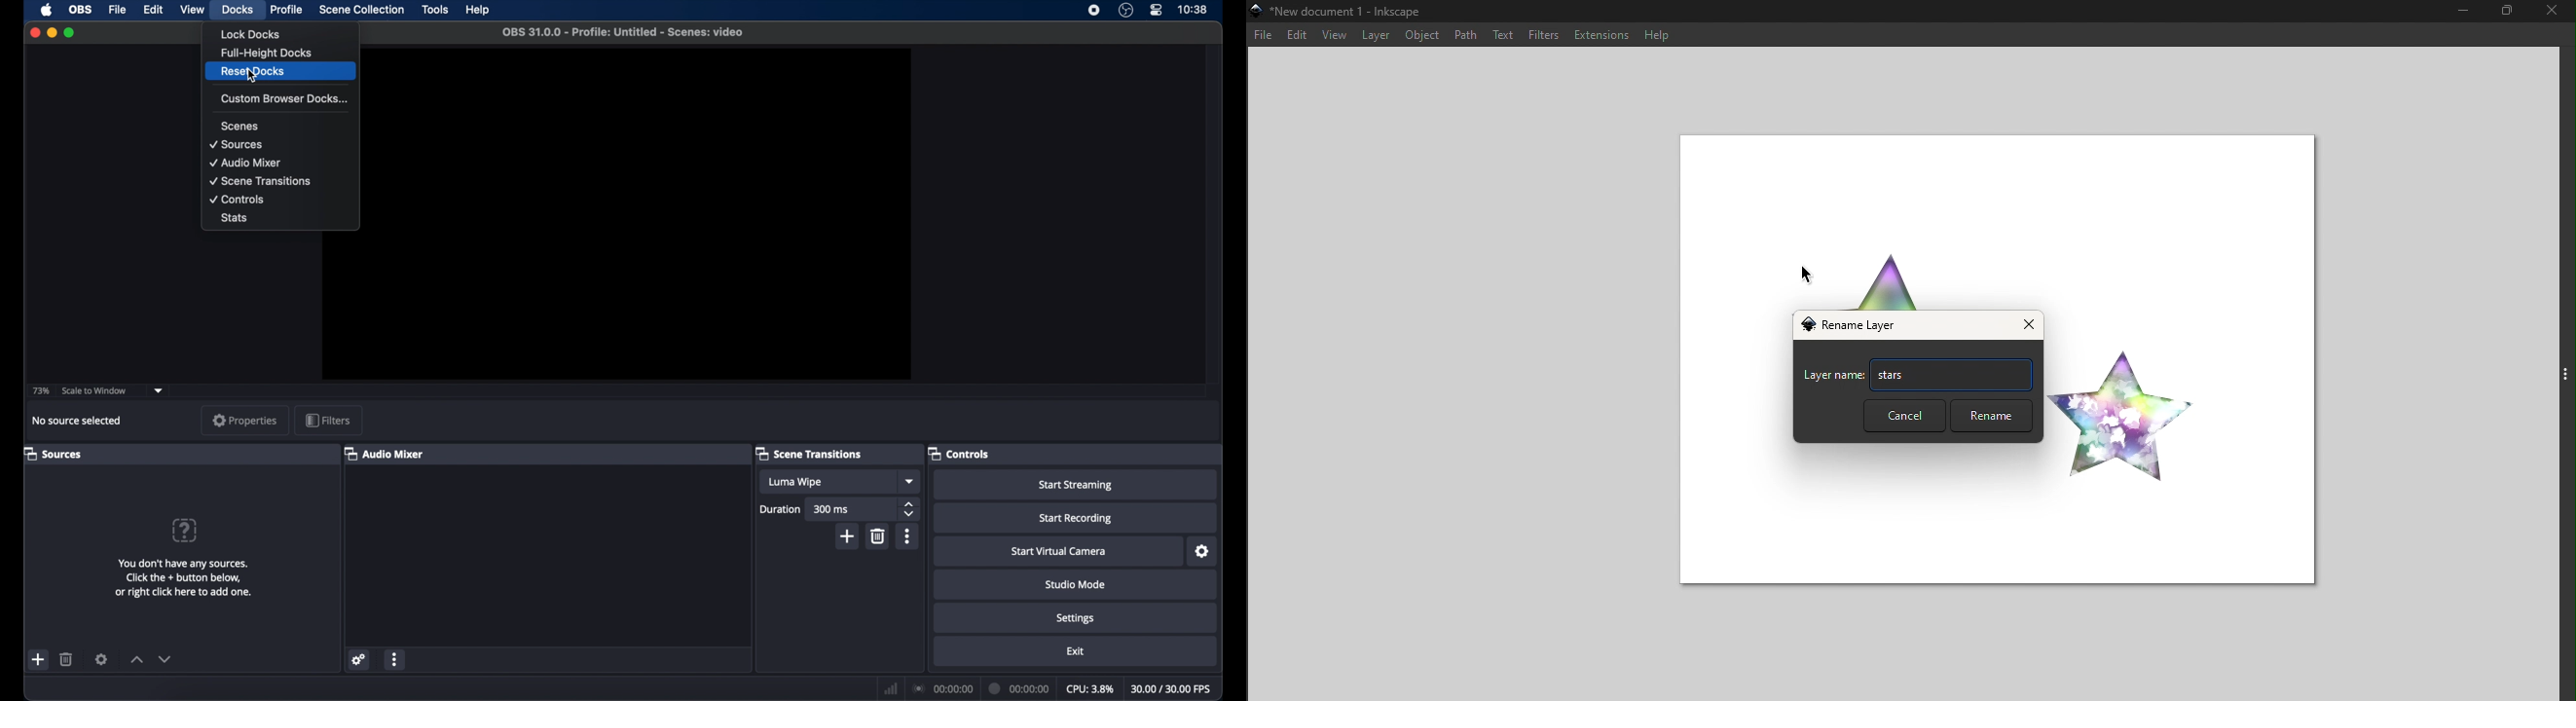  What do you see at coordinates (96, 389) in the screenshot?
I see `scale to window` at bounding box center [96, 389].